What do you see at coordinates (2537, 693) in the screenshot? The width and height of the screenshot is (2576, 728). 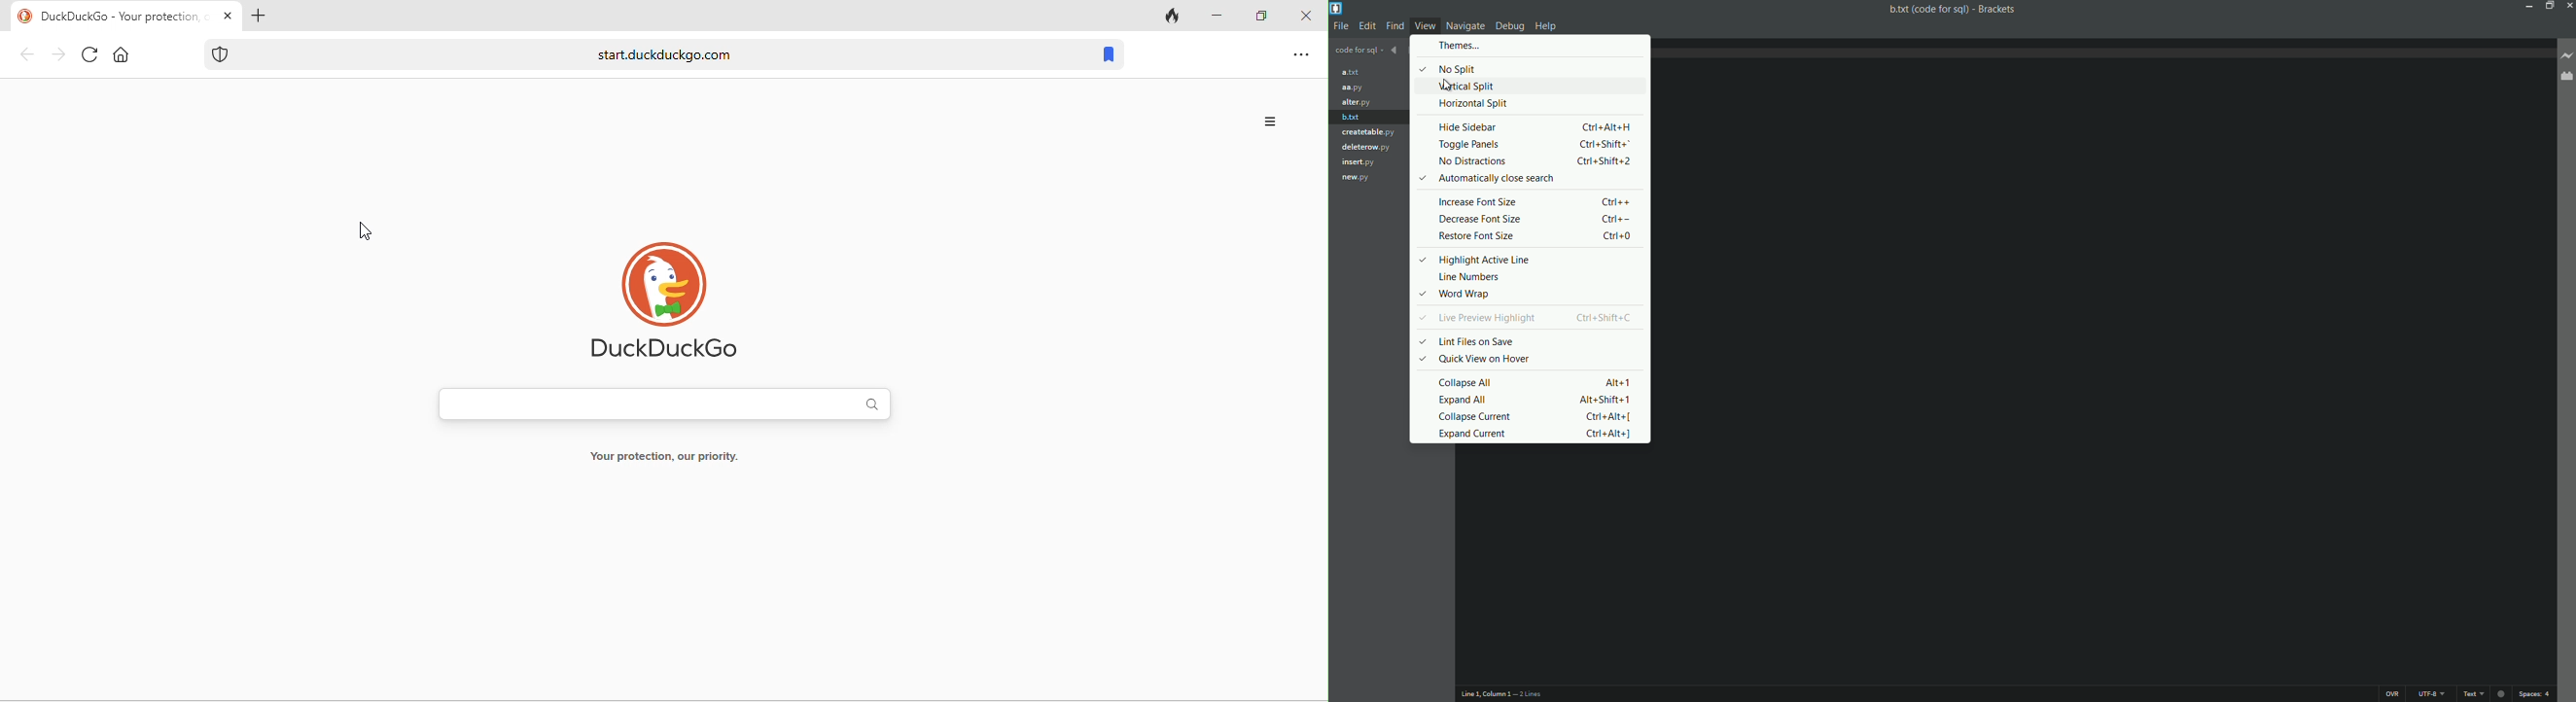 I see `space` at bounding box center [2537, 693].